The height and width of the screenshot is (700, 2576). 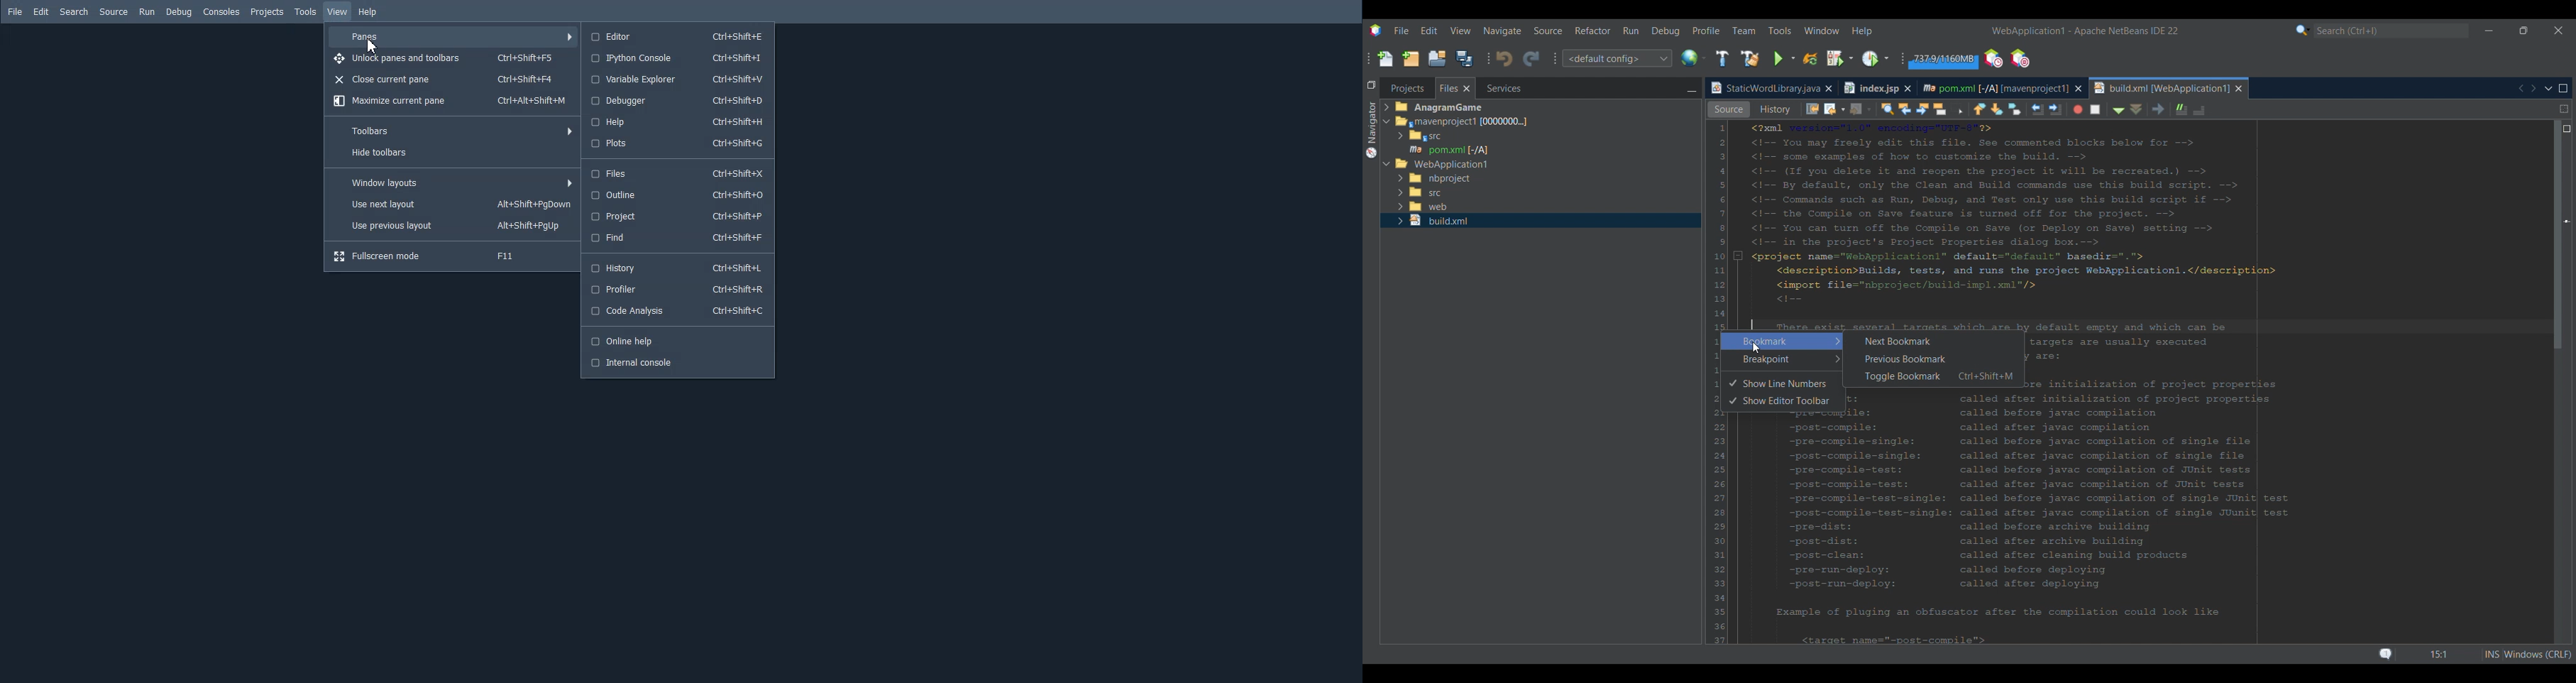 What do you see at coordinates (453, 204) in the screenshot?
I see `Use next layout` at bounding box center [453, 204].